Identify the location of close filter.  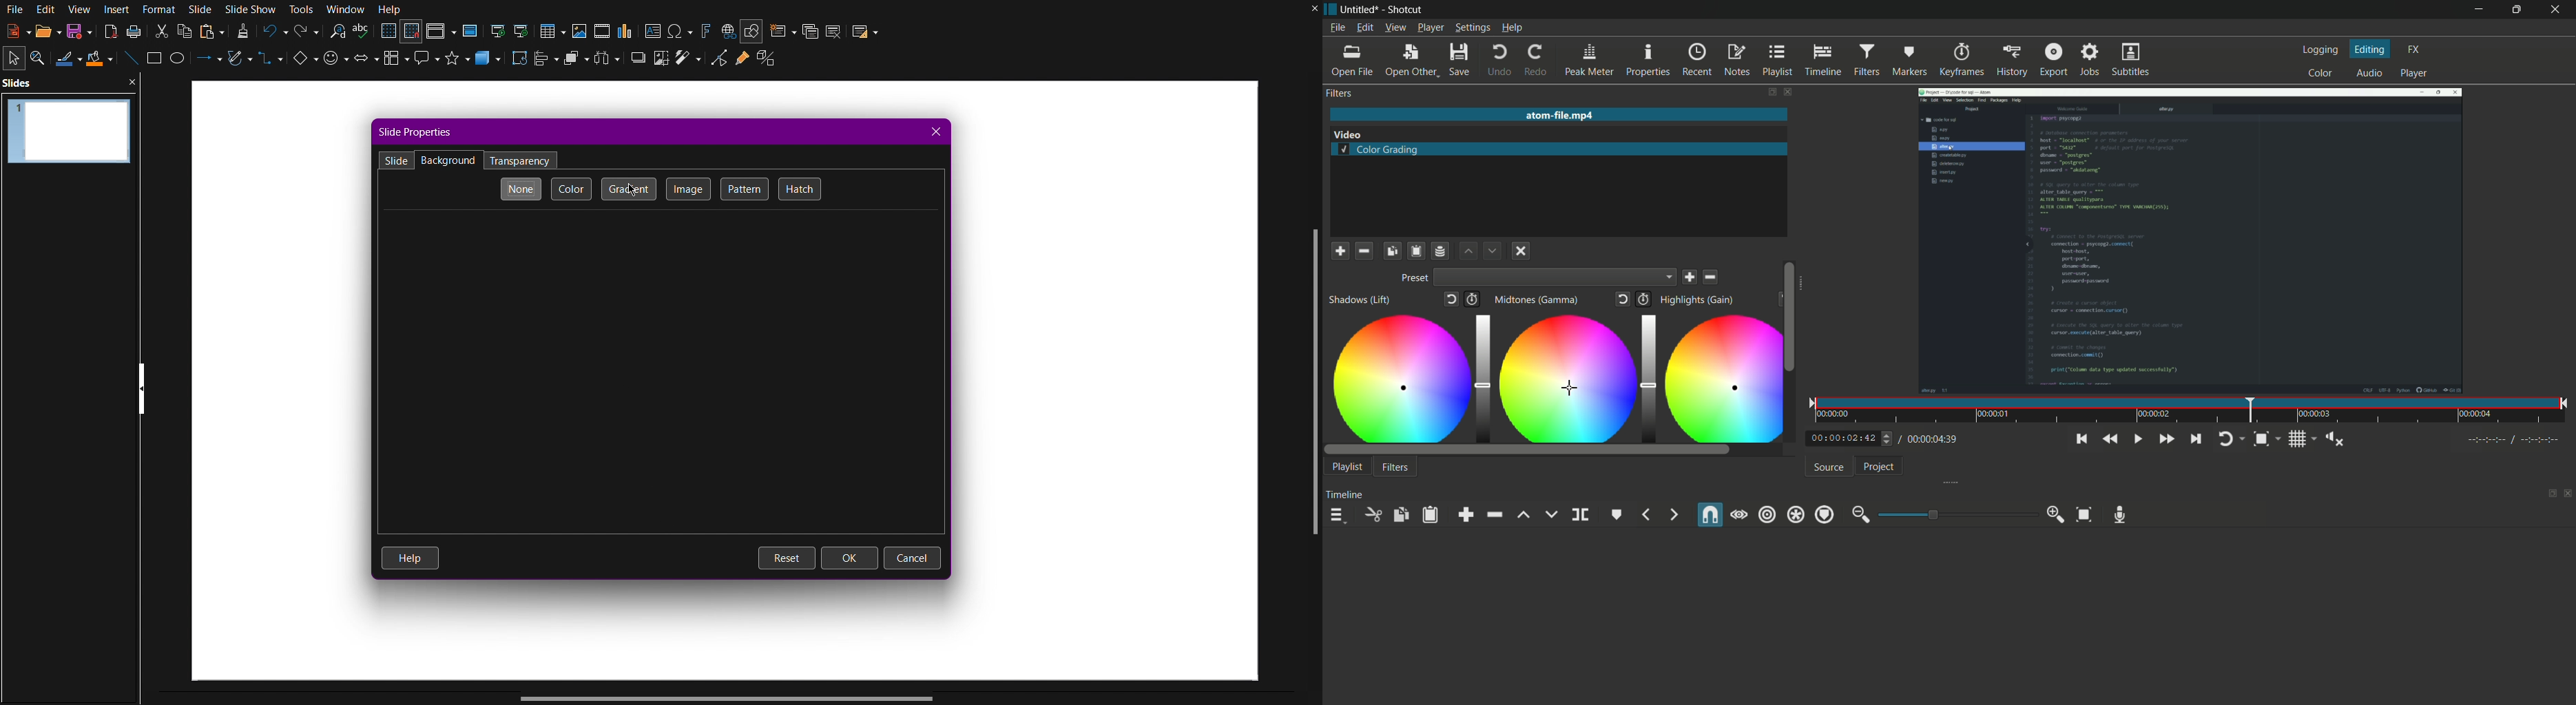
(1785, 91).